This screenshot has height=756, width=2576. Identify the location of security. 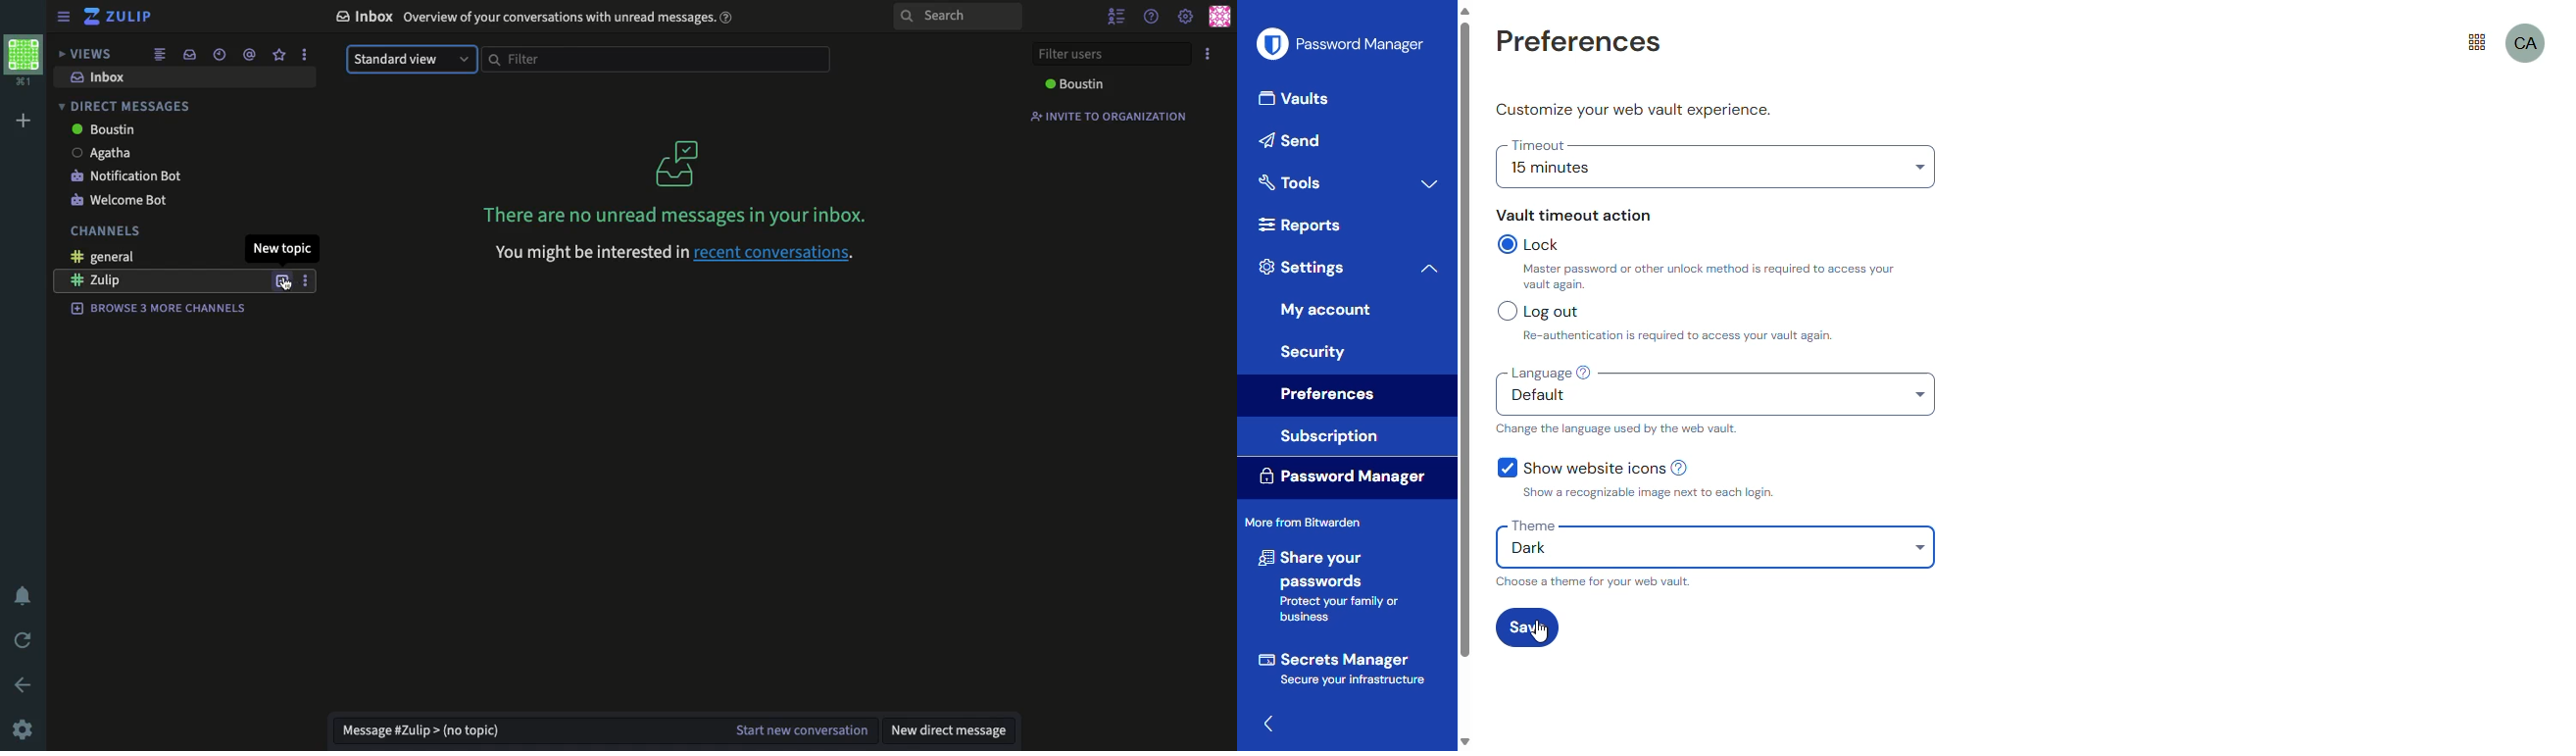
(1314, 351).